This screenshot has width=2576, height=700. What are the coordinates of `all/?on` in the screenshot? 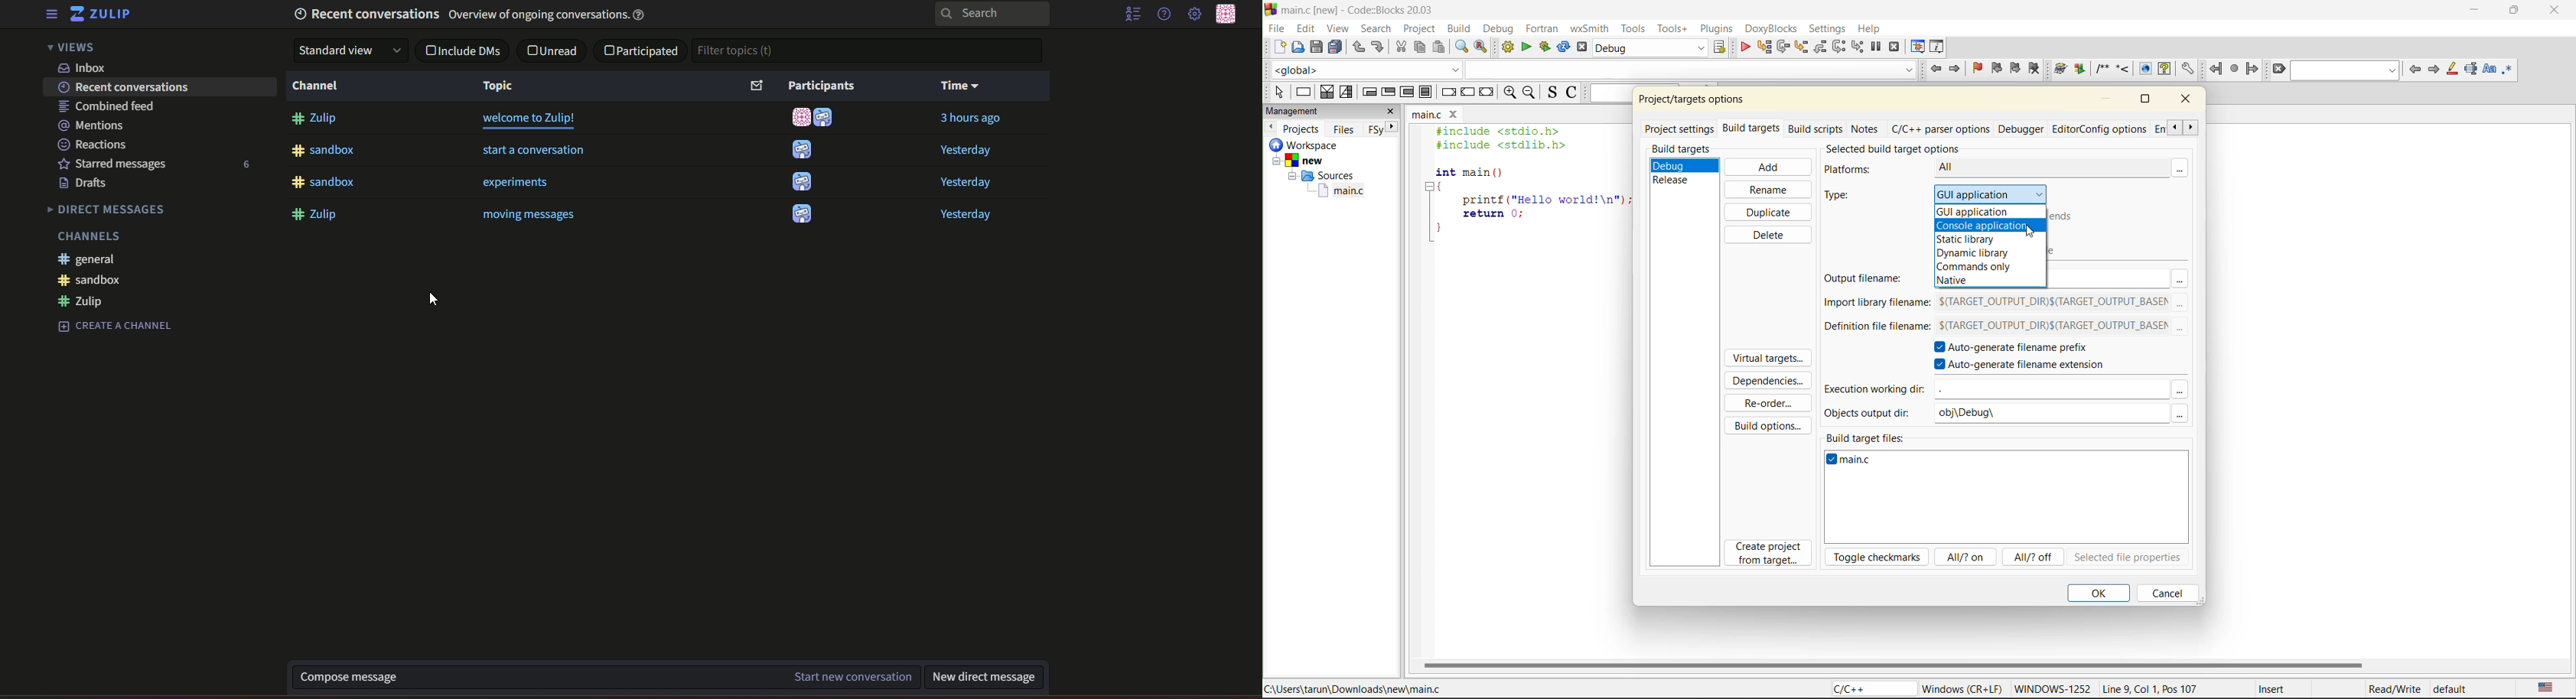 It's located at (1964, 555).